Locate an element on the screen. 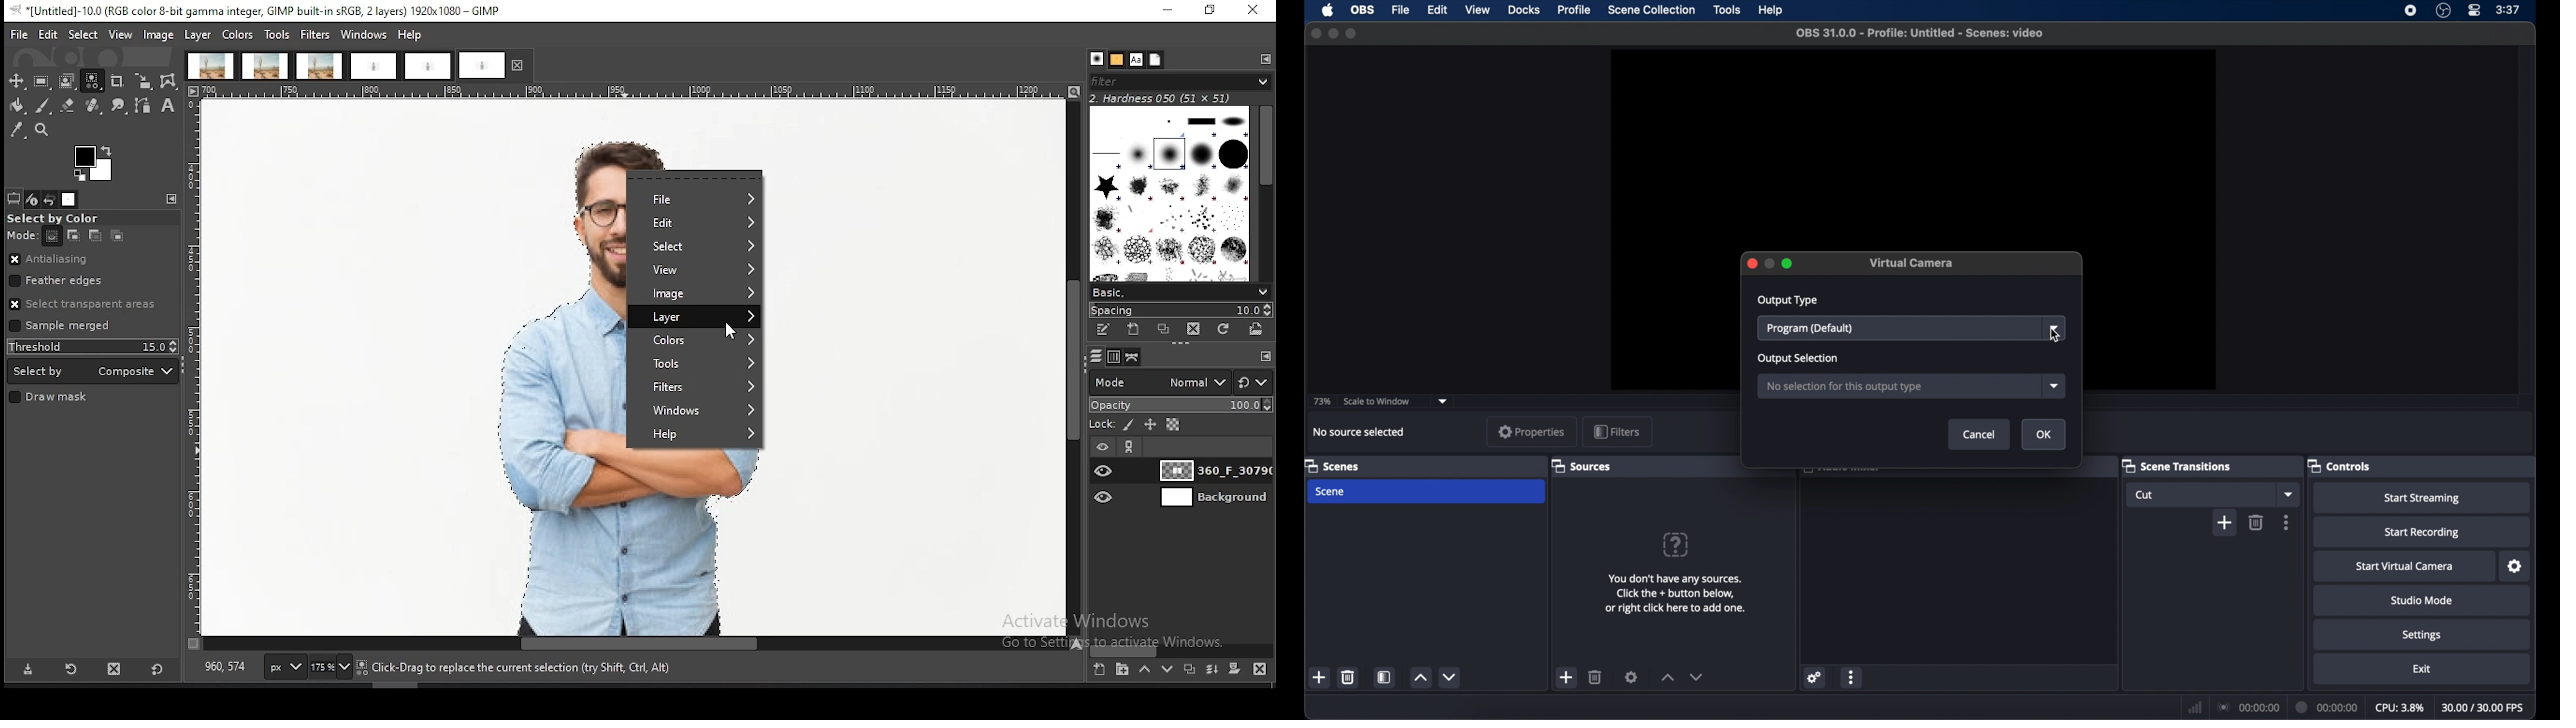 Image resolution: width=2576 pixels, height=728 pixels. view is located at coordinates (122, 34).